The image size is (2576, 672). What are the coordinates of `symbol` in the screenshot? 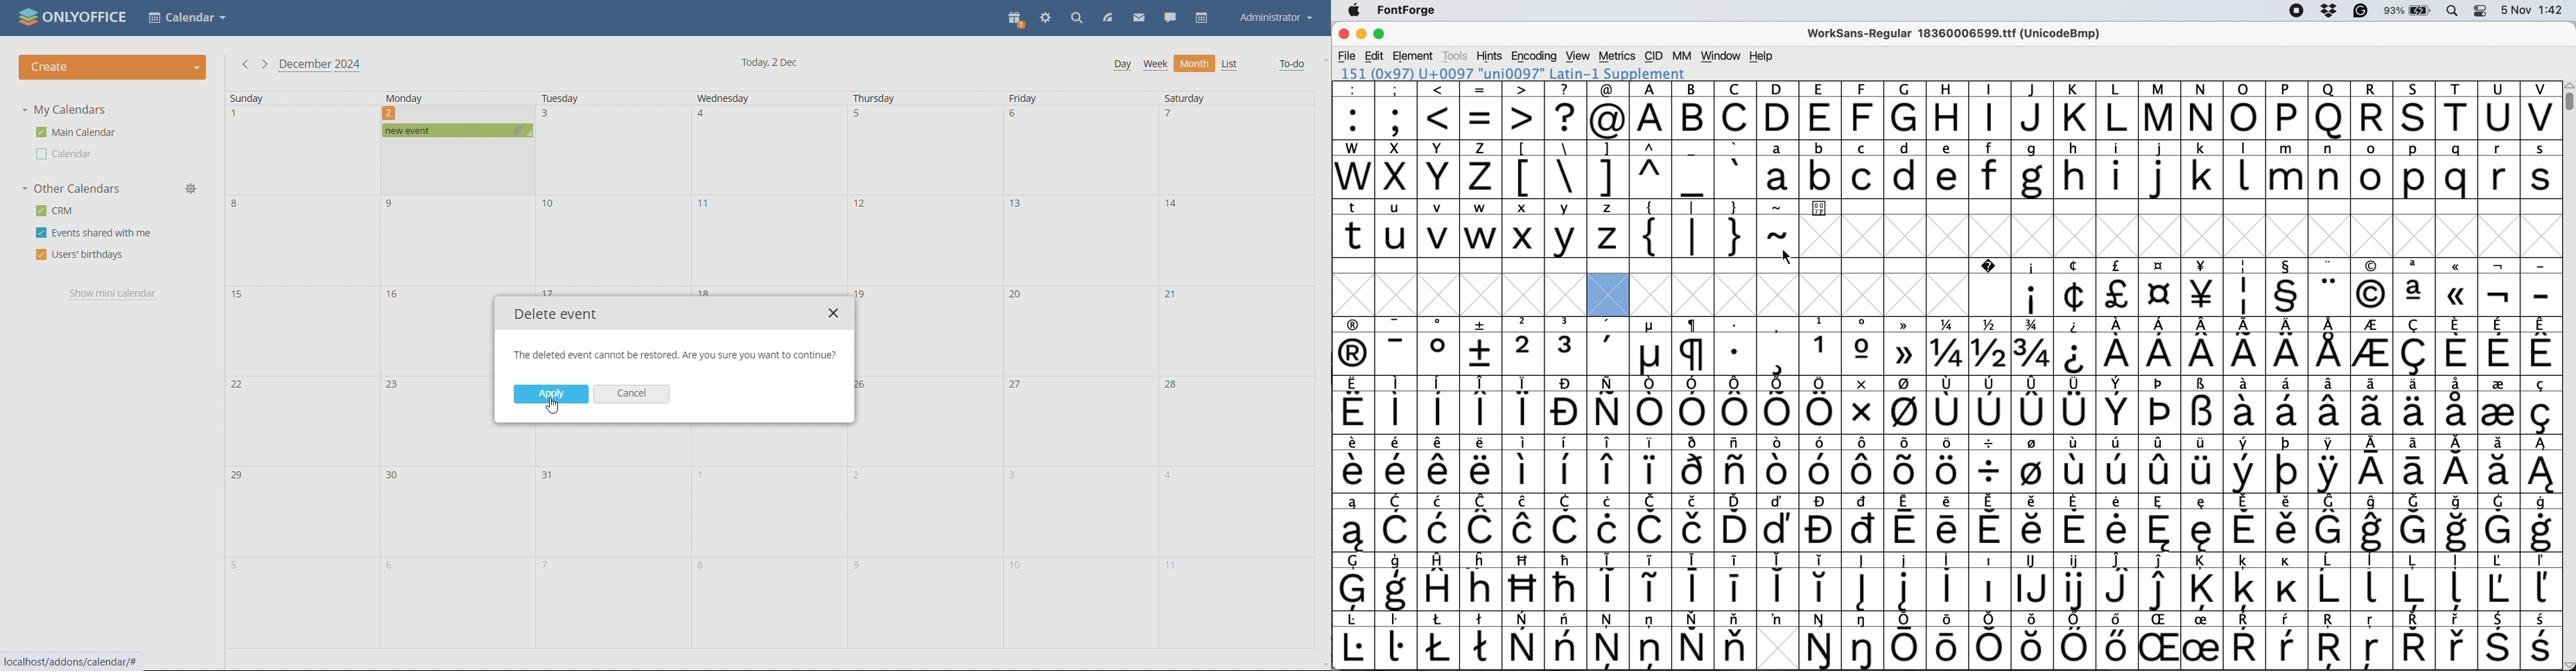 It's located at (1735, 465).